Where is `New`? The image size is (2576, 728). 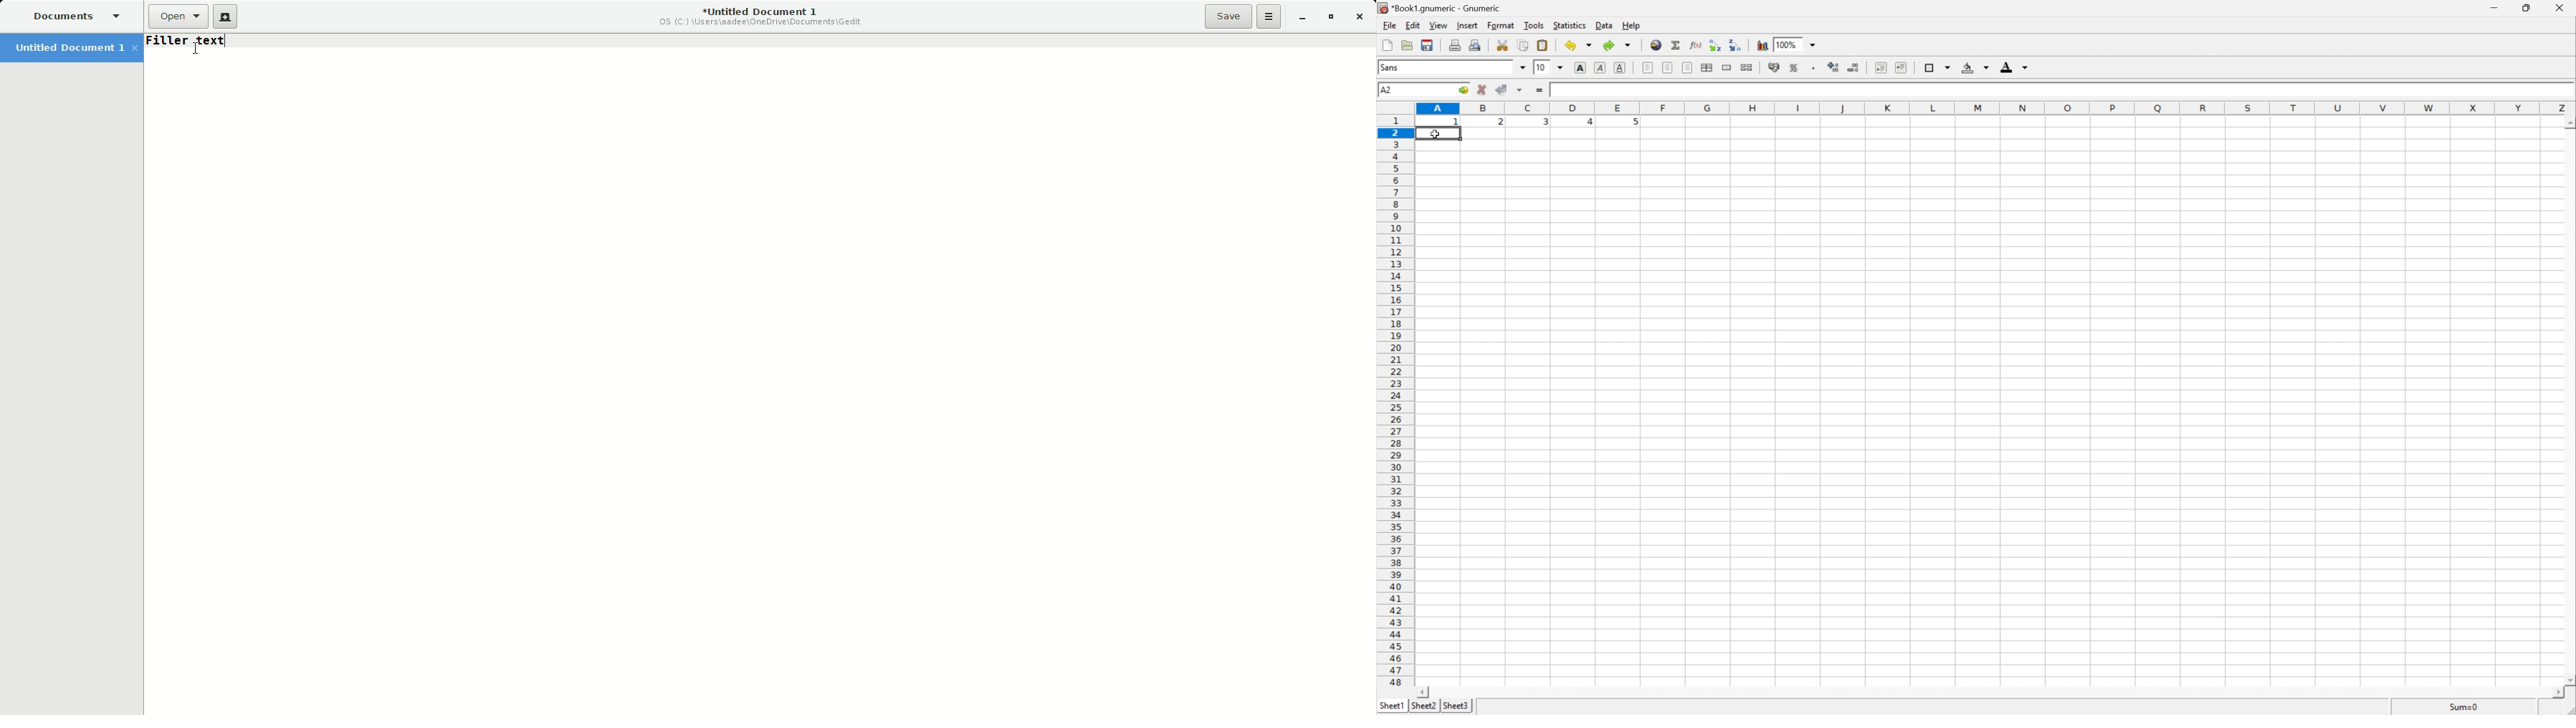
New is located at coordinates (225, 17).